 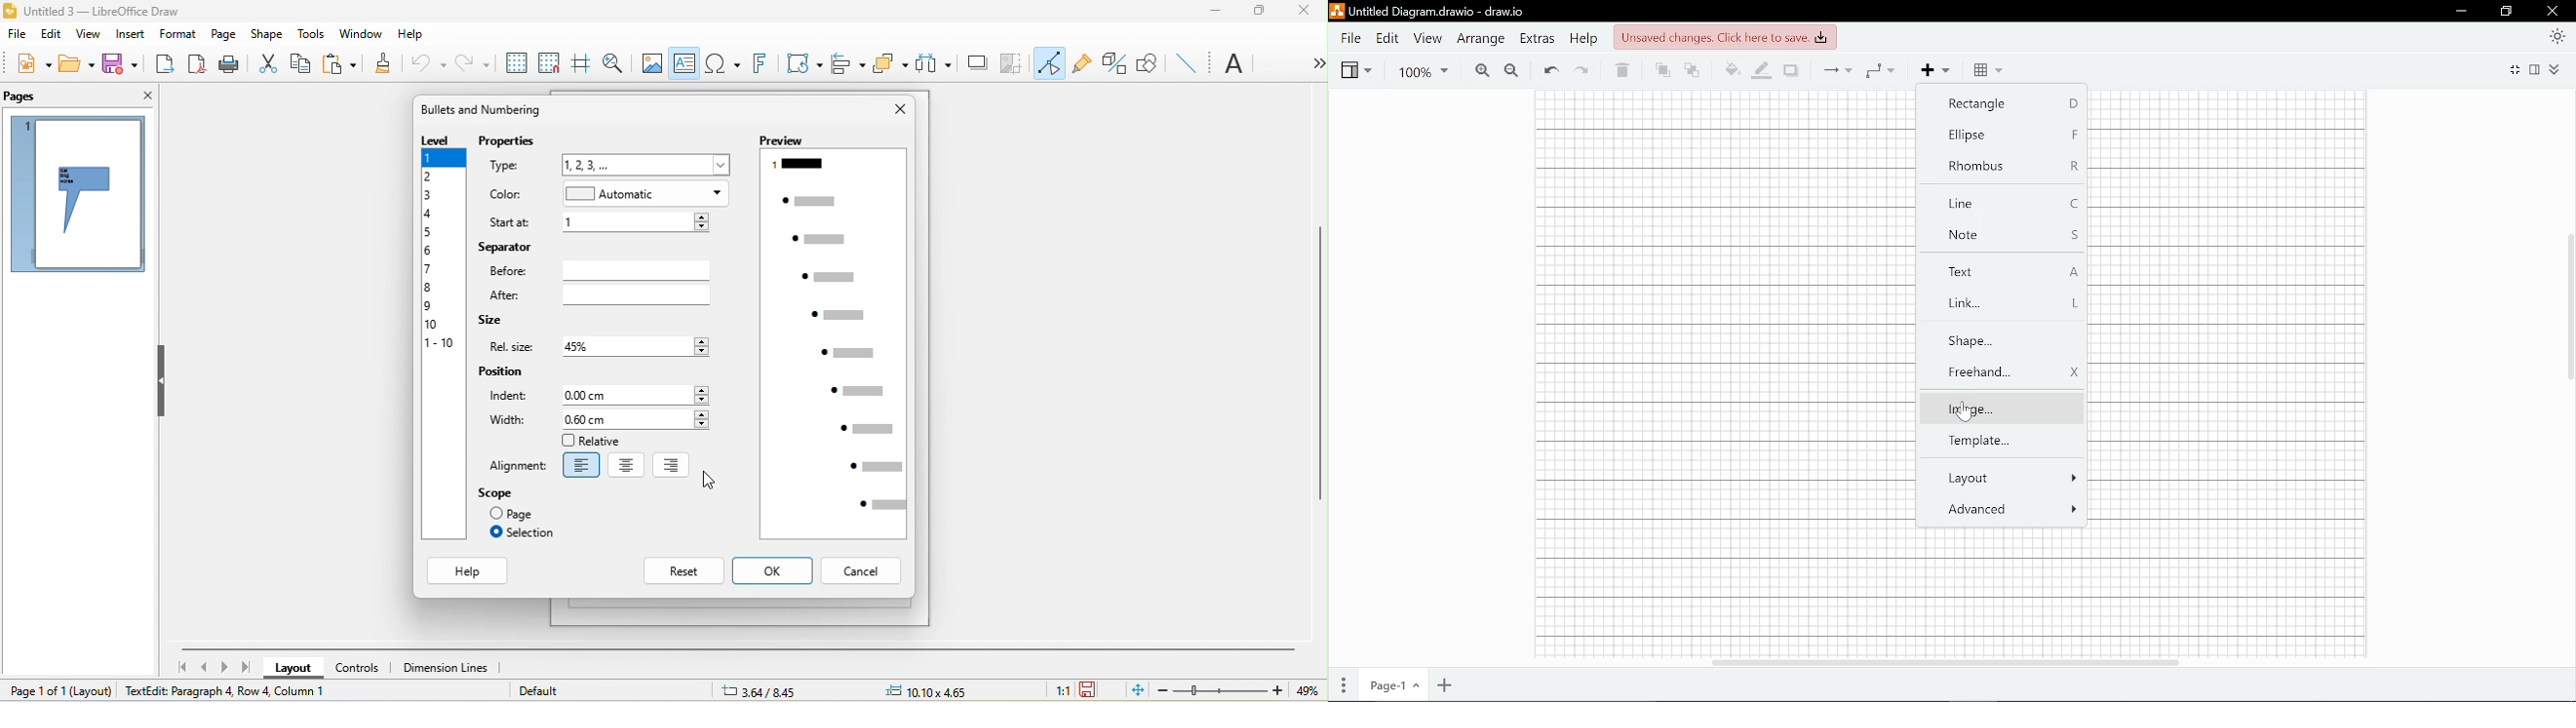 What do you see at coordinates (523, 536) in the screenshot?
I see `selection` at bounding box center [523, 536].